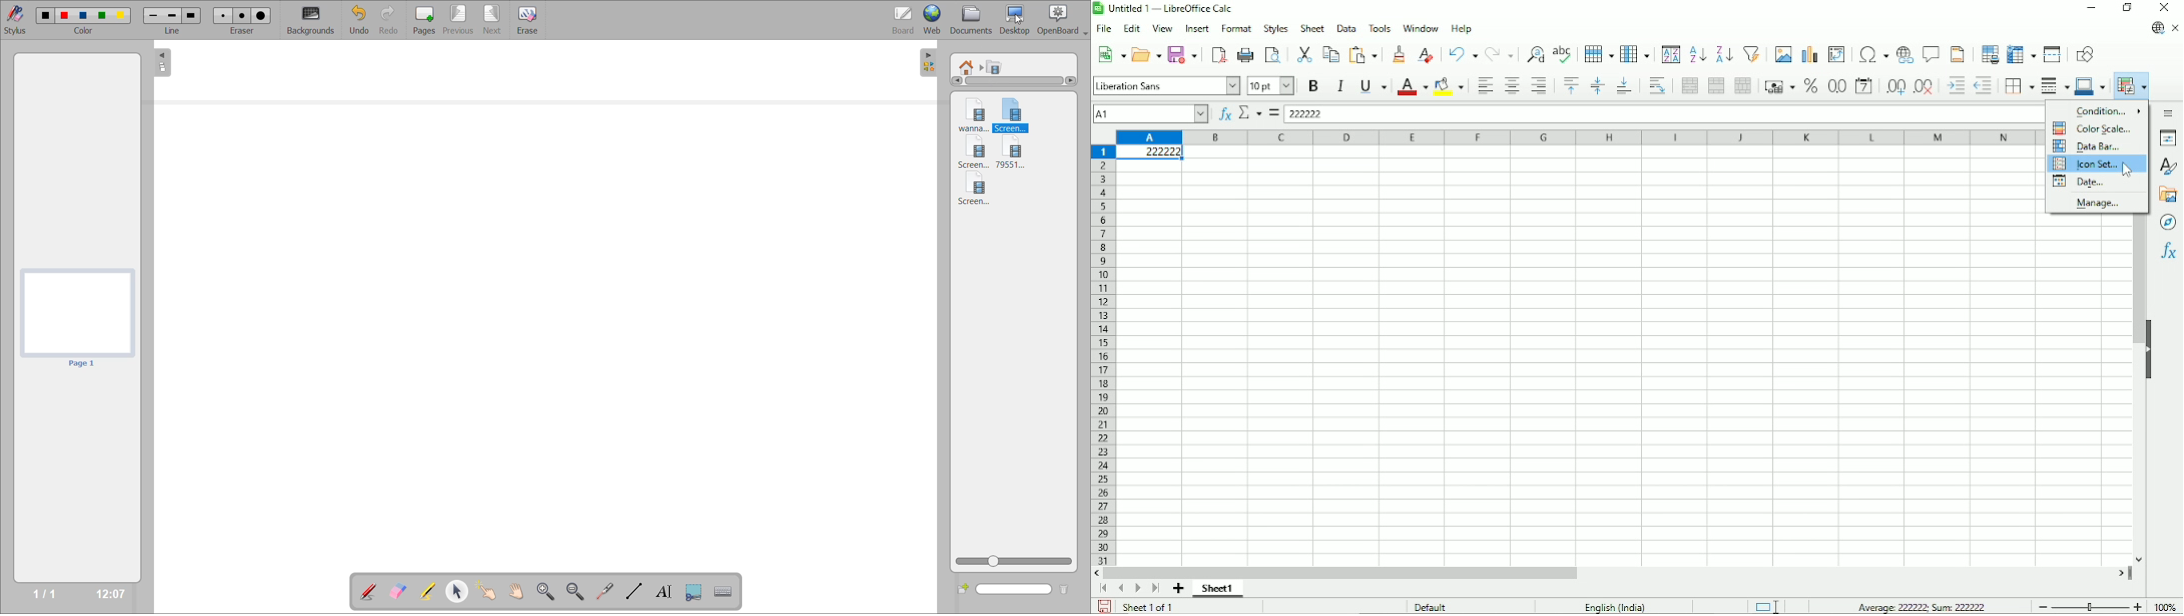  What do you see at coordinates (2085, 53) in the screenshot?
I see `Show draw functions` at bounding box center [2085, 53].